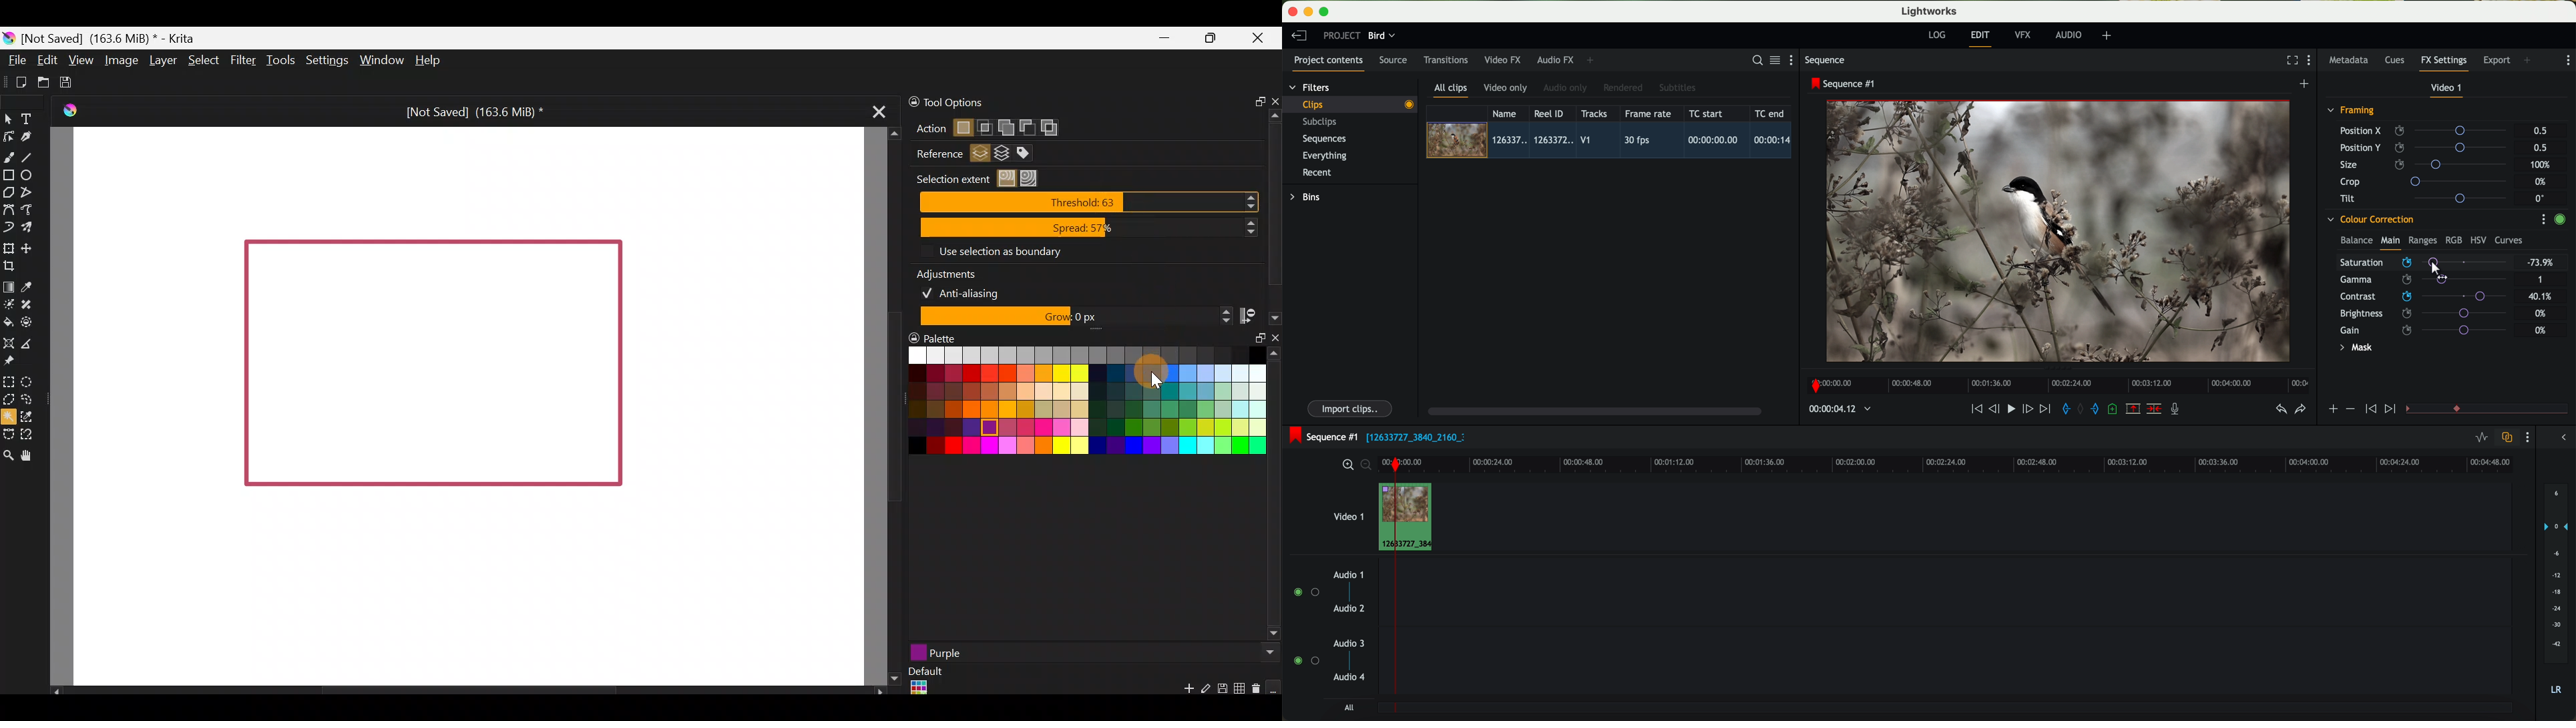 The height and width of the screenshot is (728, 2576). Describe the element at coordinates (1976, 410) in the screenshot. I see `rewind` at that location.